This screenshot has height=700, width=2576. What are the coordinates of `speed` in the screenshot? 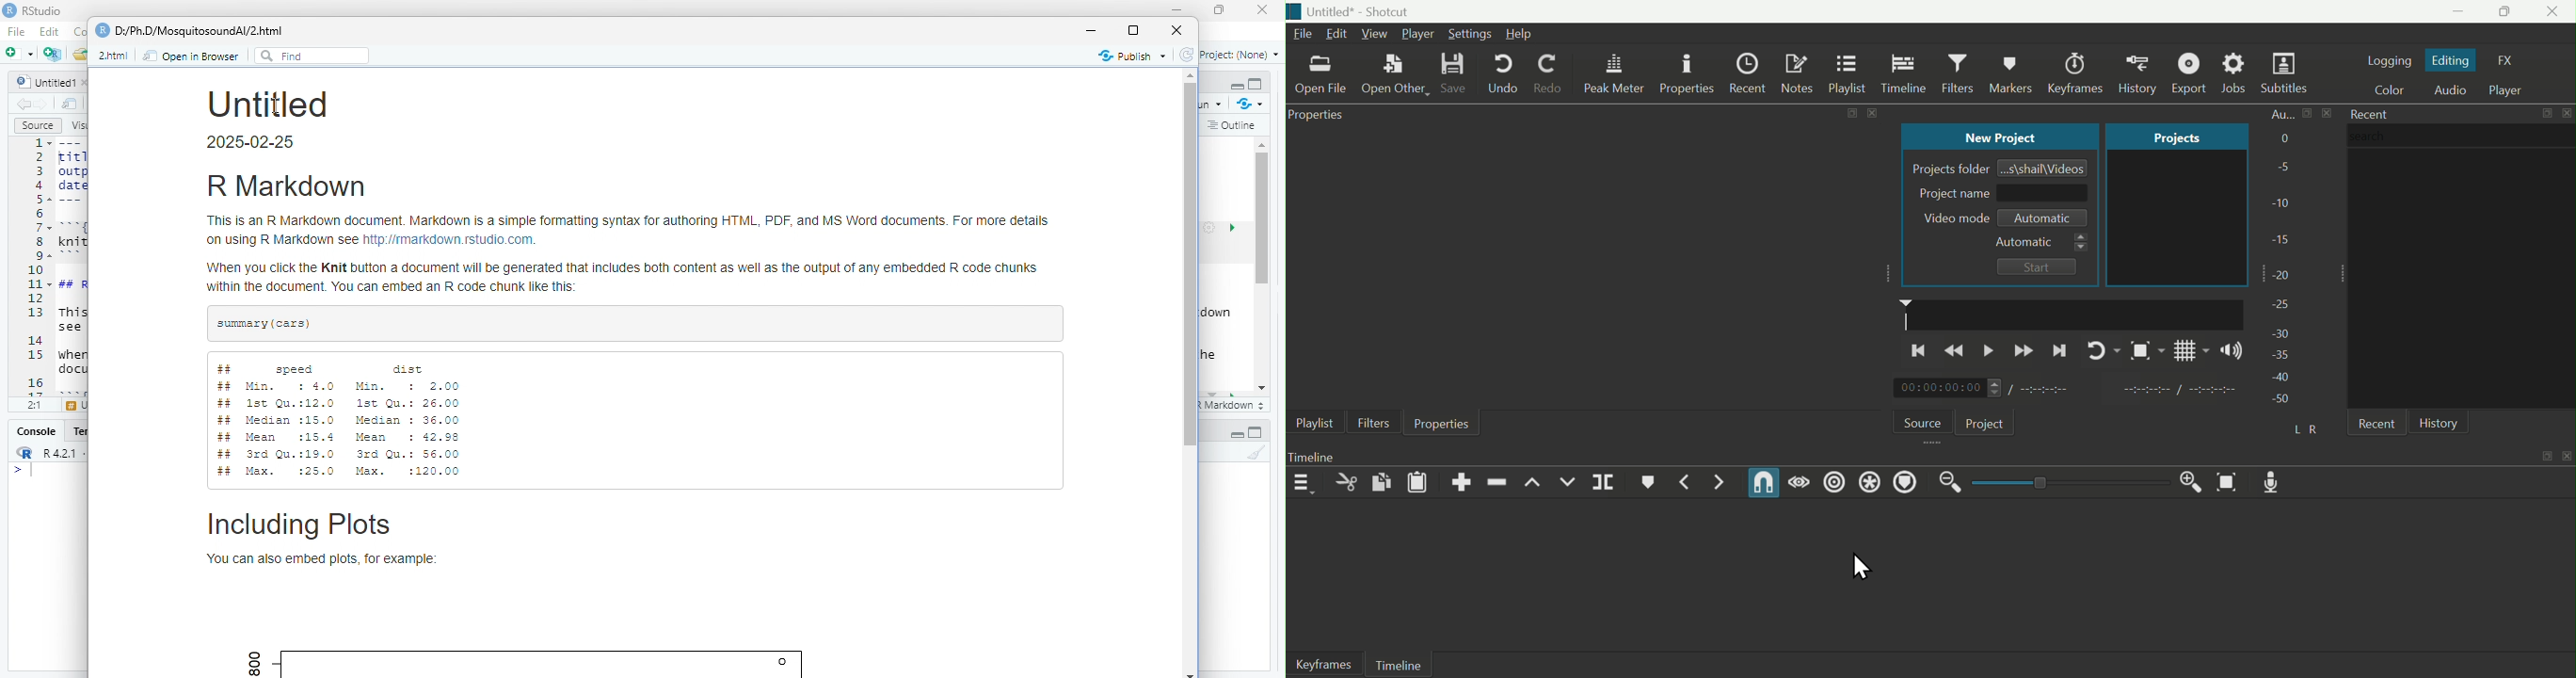 It's located at (296, 369).